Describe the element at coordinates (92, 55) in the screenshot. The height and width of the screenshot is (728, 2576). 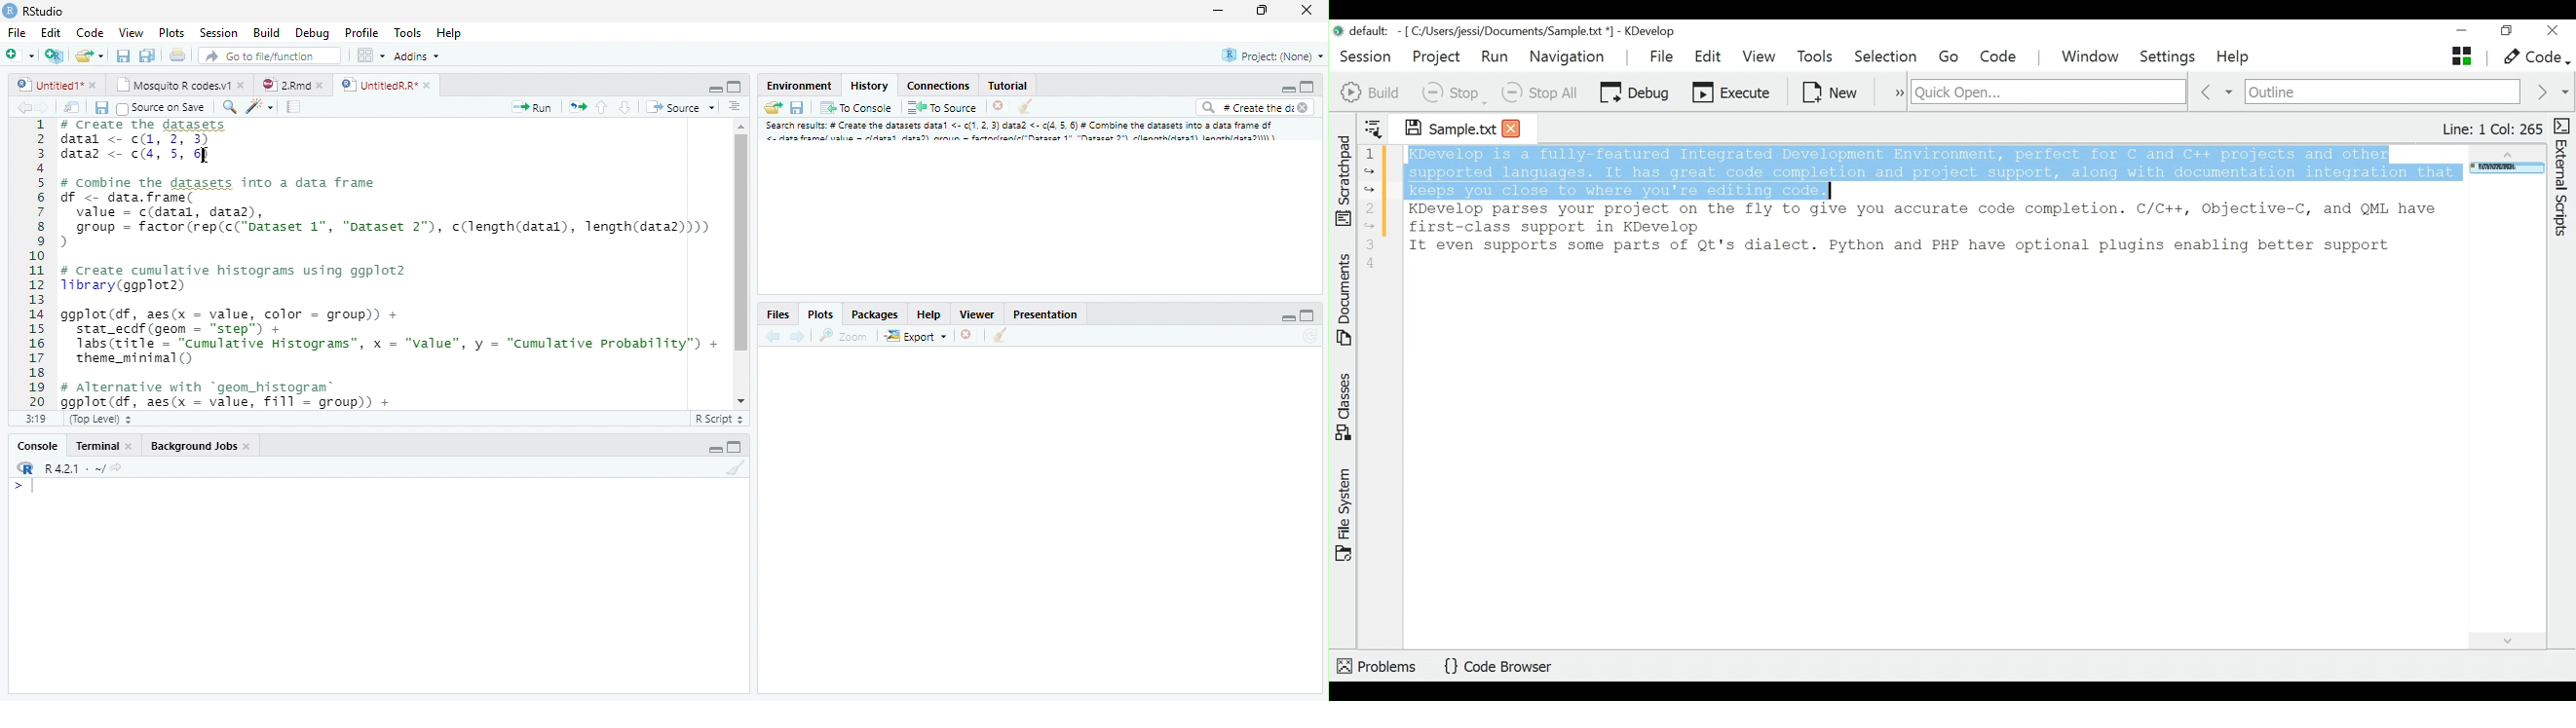
I see `Create a new file` at that location.